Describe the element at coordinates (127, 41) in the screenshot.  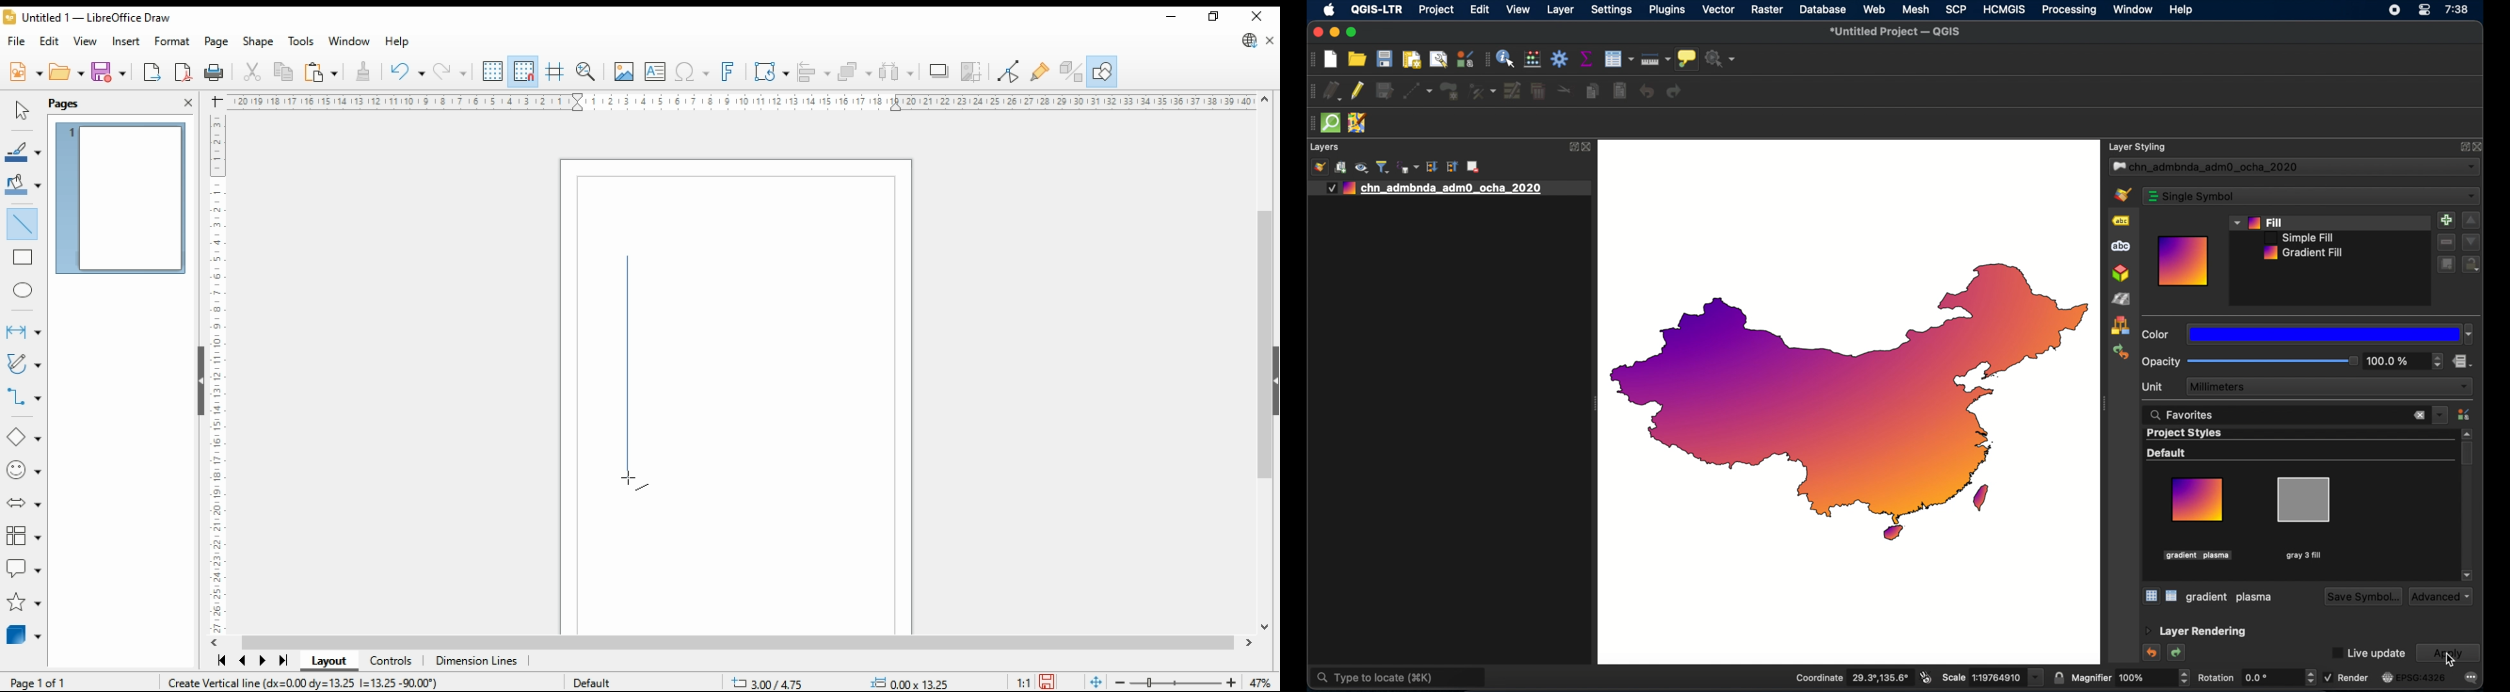
I see `insert` at that location.